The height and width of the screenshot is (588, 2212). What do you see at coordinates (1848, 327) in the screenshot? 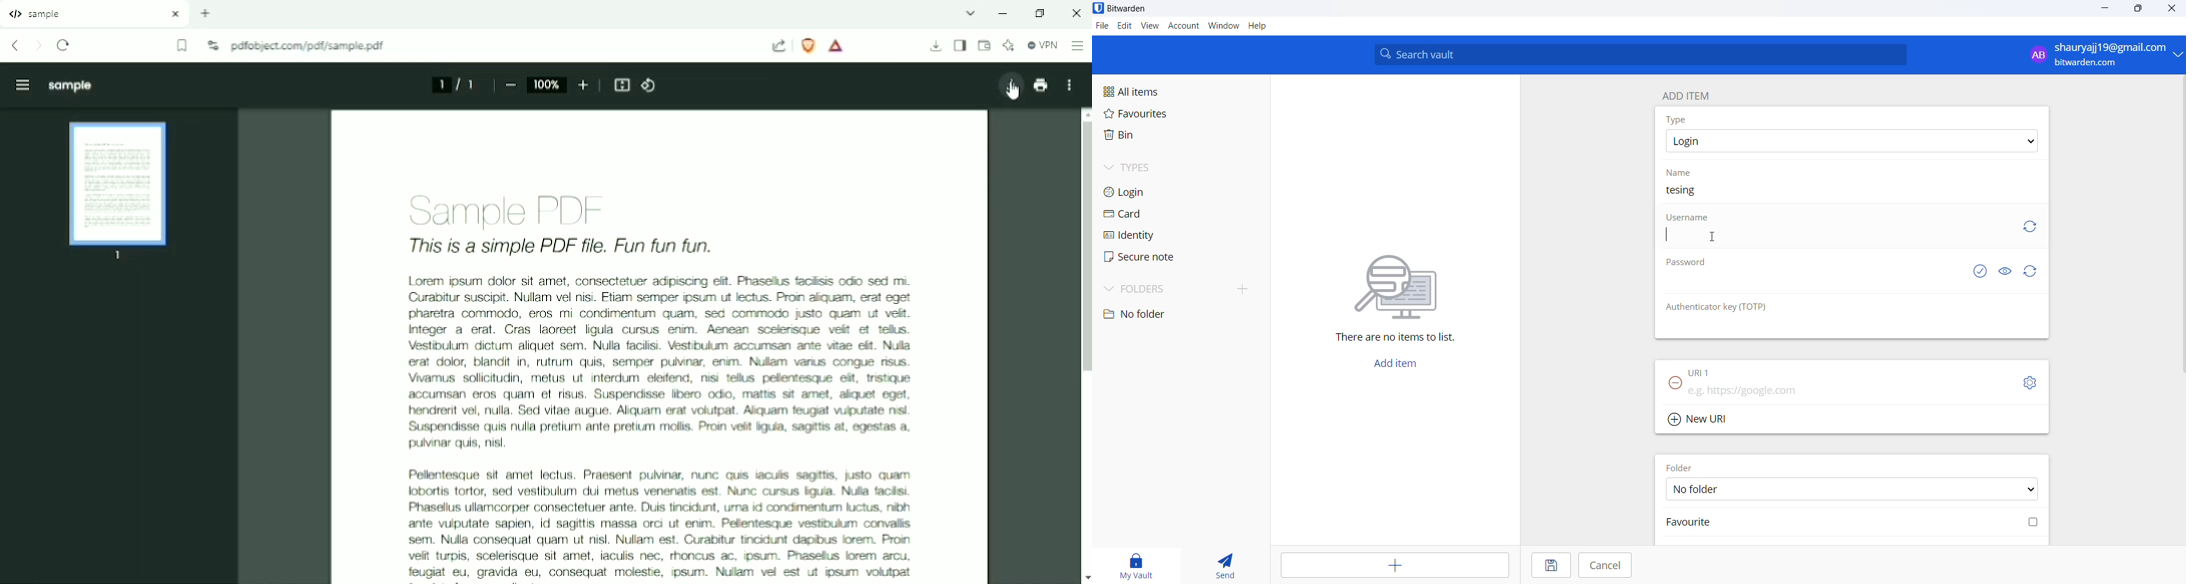
I see `otp input box` at bounding box center [1848, 327].